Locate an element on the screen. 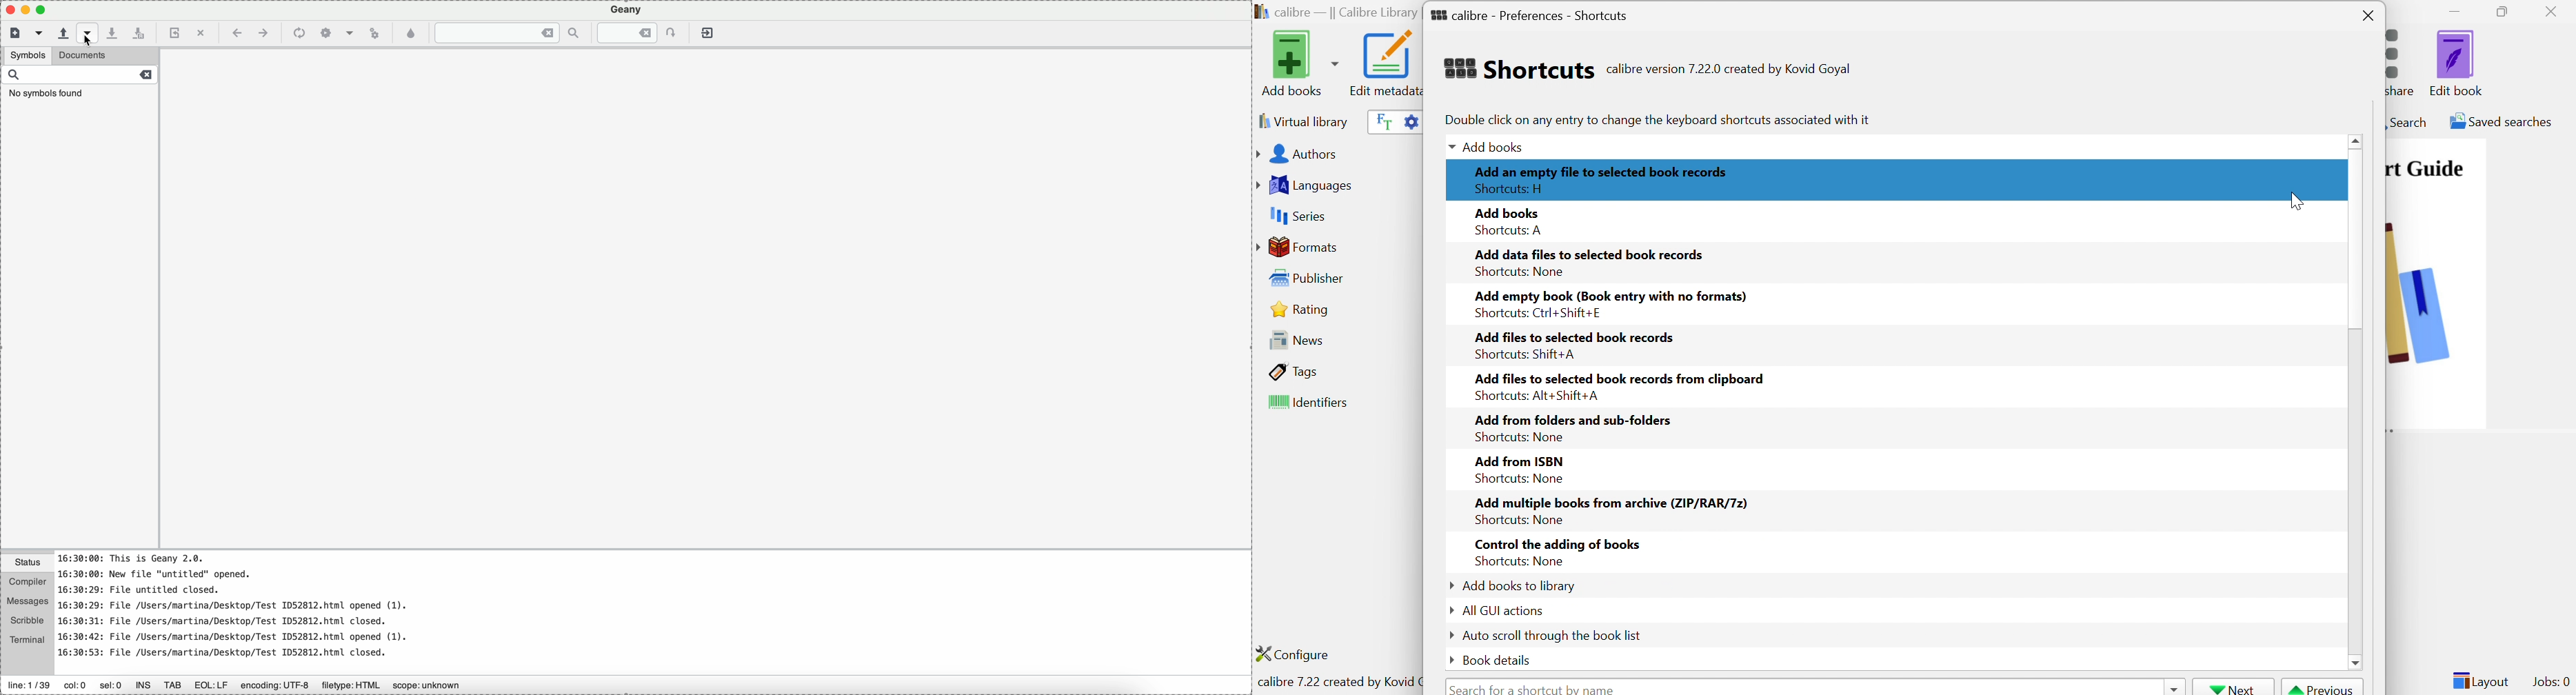  Control the adding of books is located at coordinates (1556, 545).